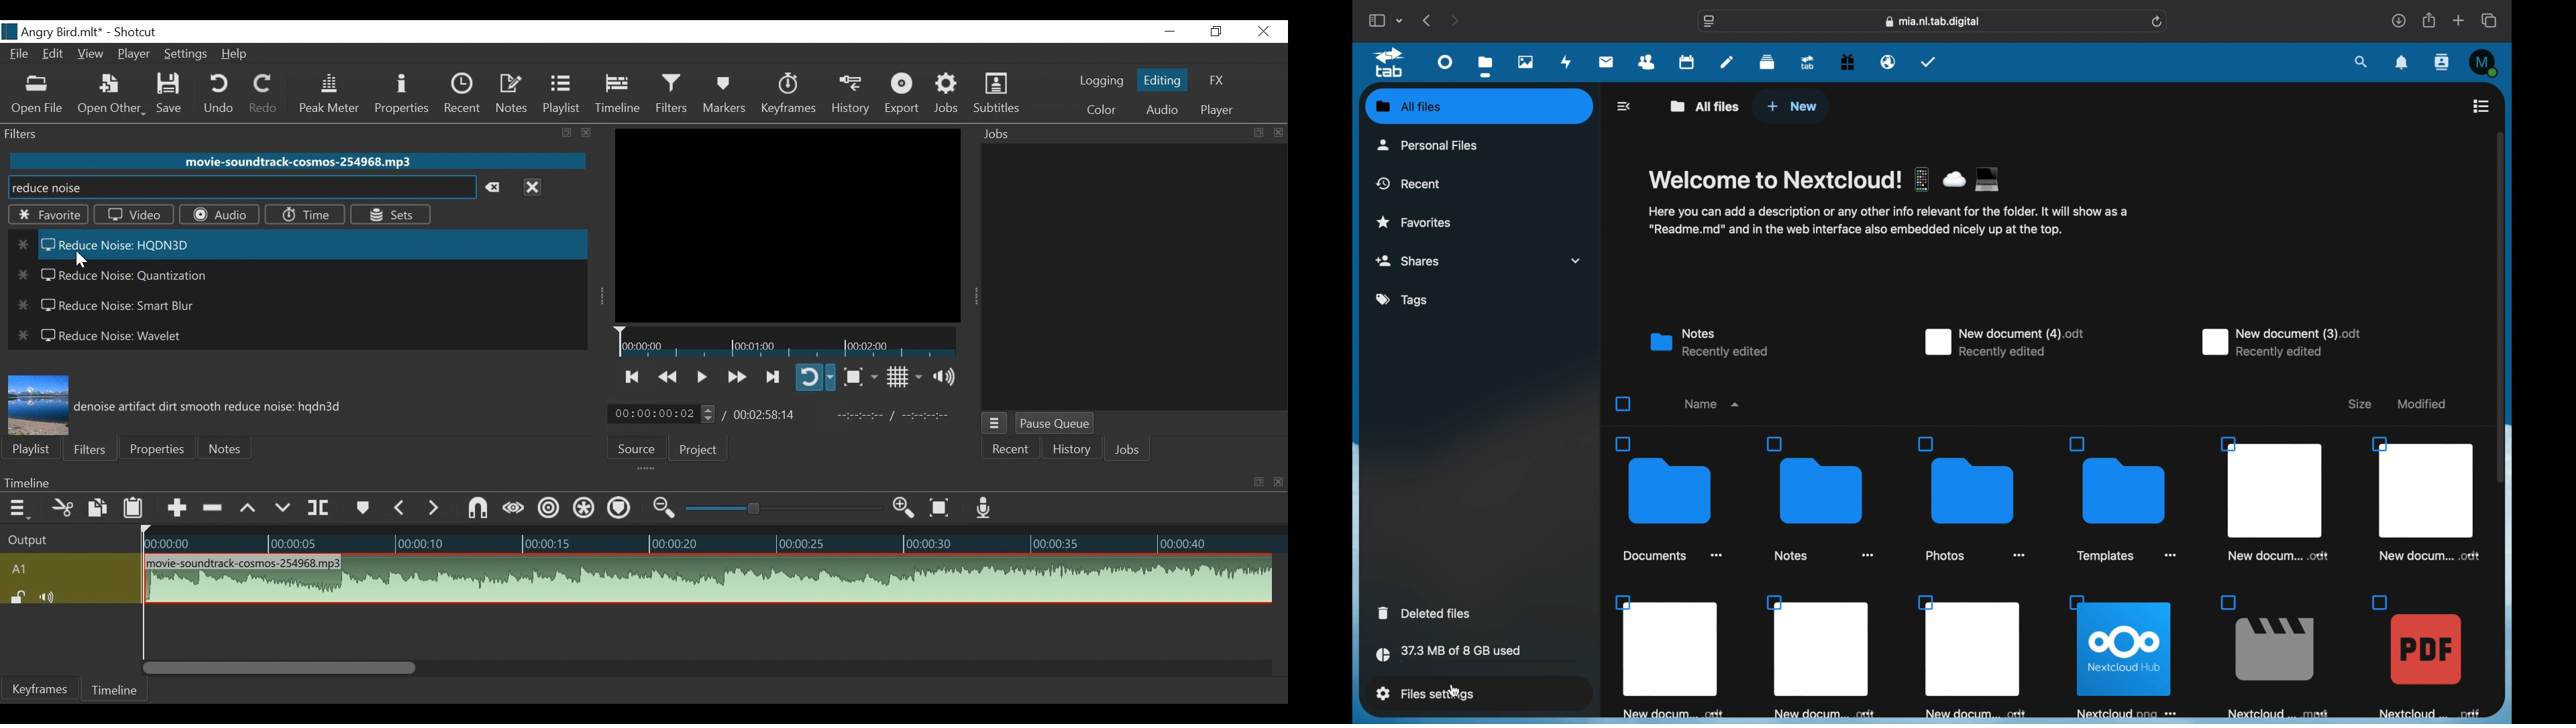  Describe the element at coordinates (1414, 223) in the screenshot. I see `favorites` at that location.